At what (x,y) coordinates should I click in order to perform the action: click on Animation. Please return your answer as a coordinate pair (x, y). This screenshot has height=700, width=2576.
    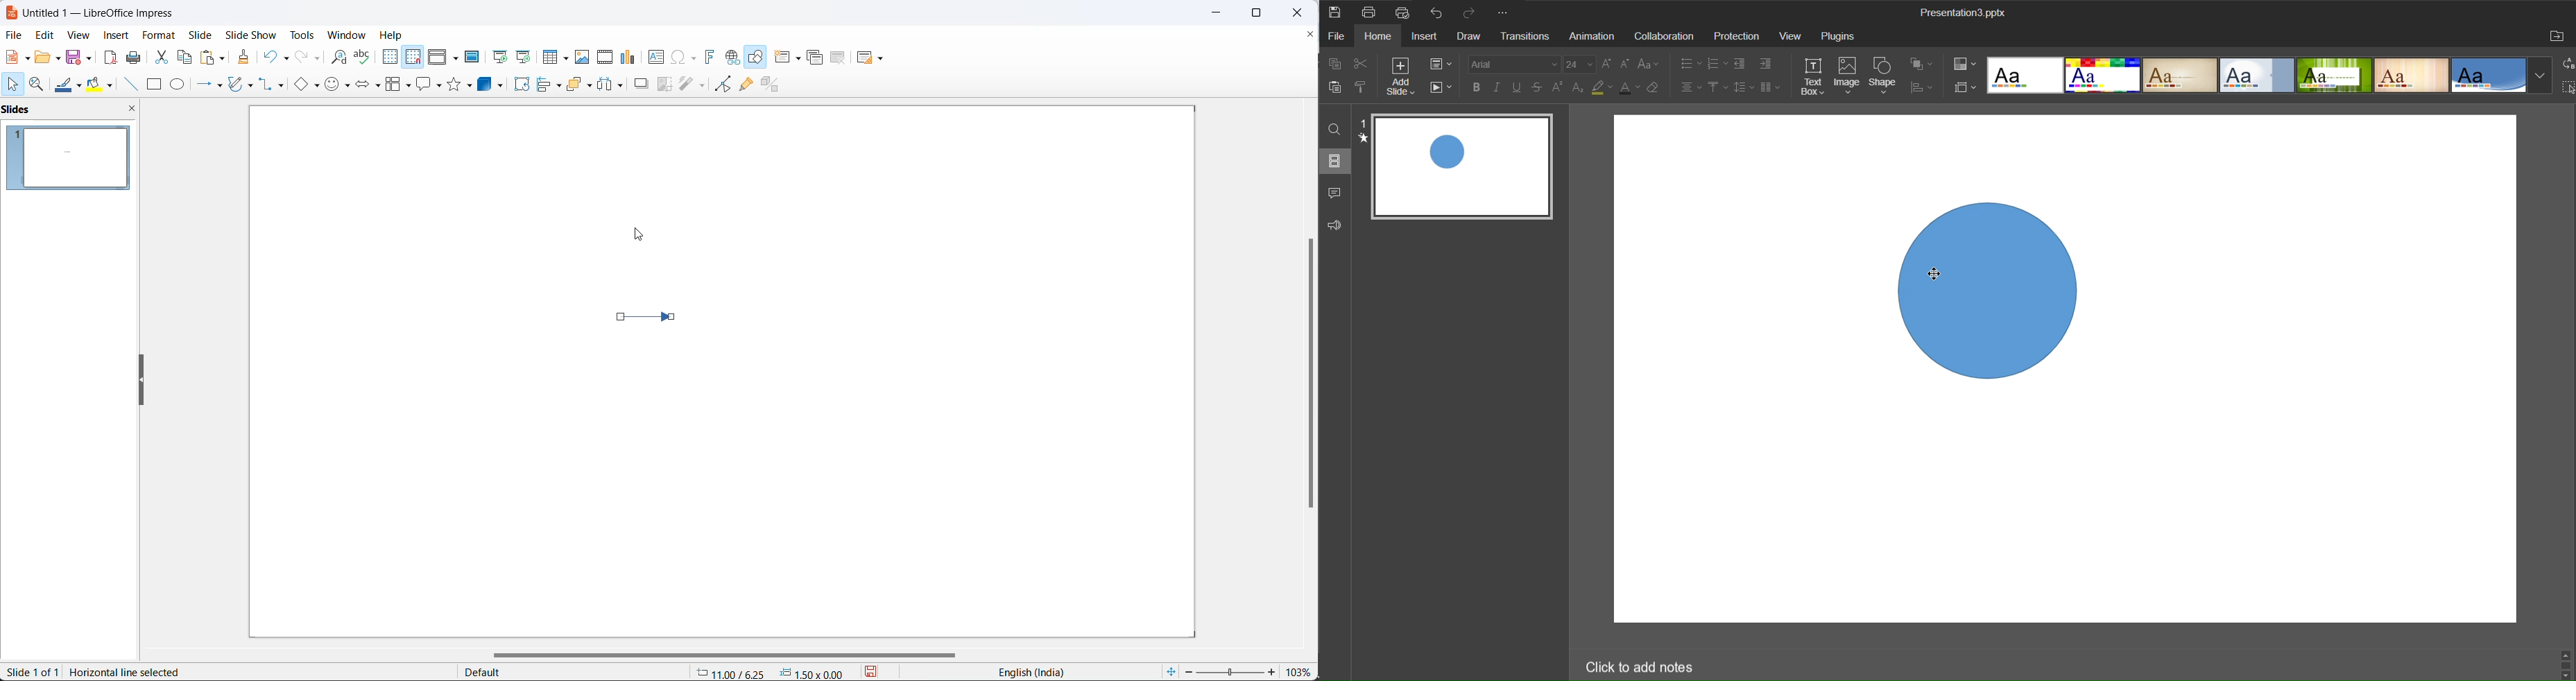
    Looking at the image, I should click on (1595, 37).